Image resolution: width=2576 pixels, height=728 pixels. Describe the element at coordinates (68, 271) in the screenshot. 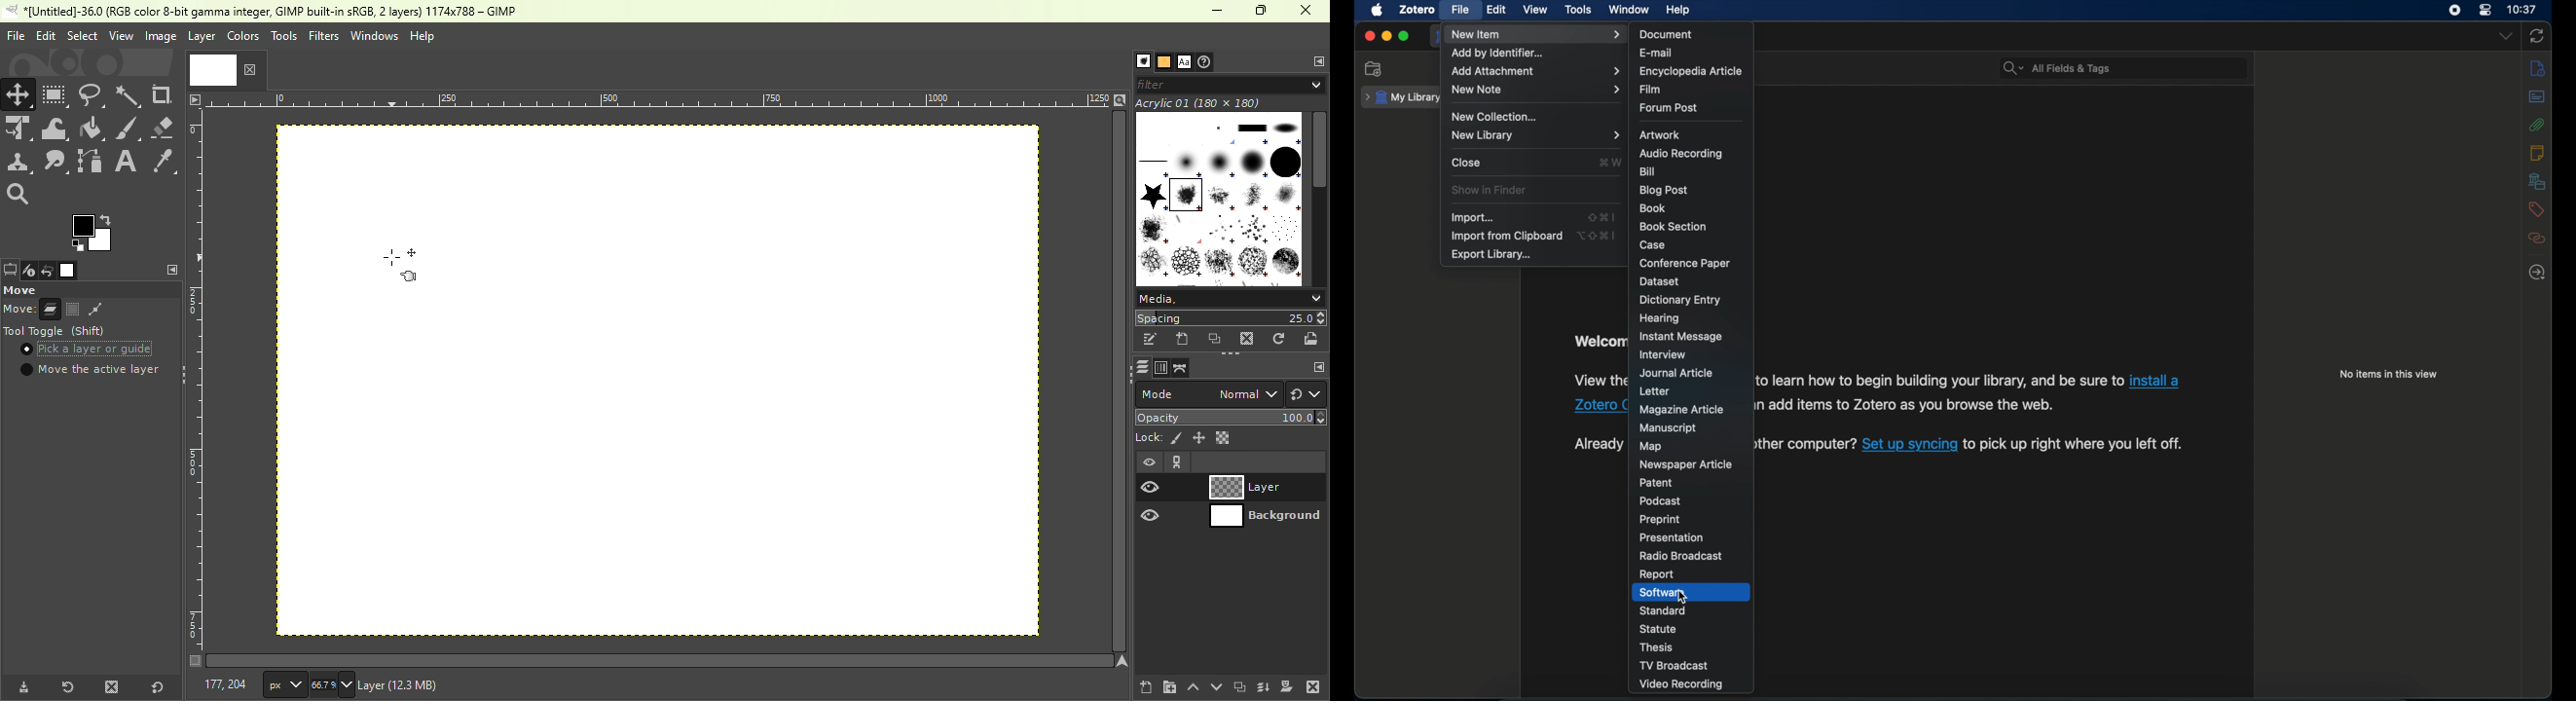

I see `Image` at that location.